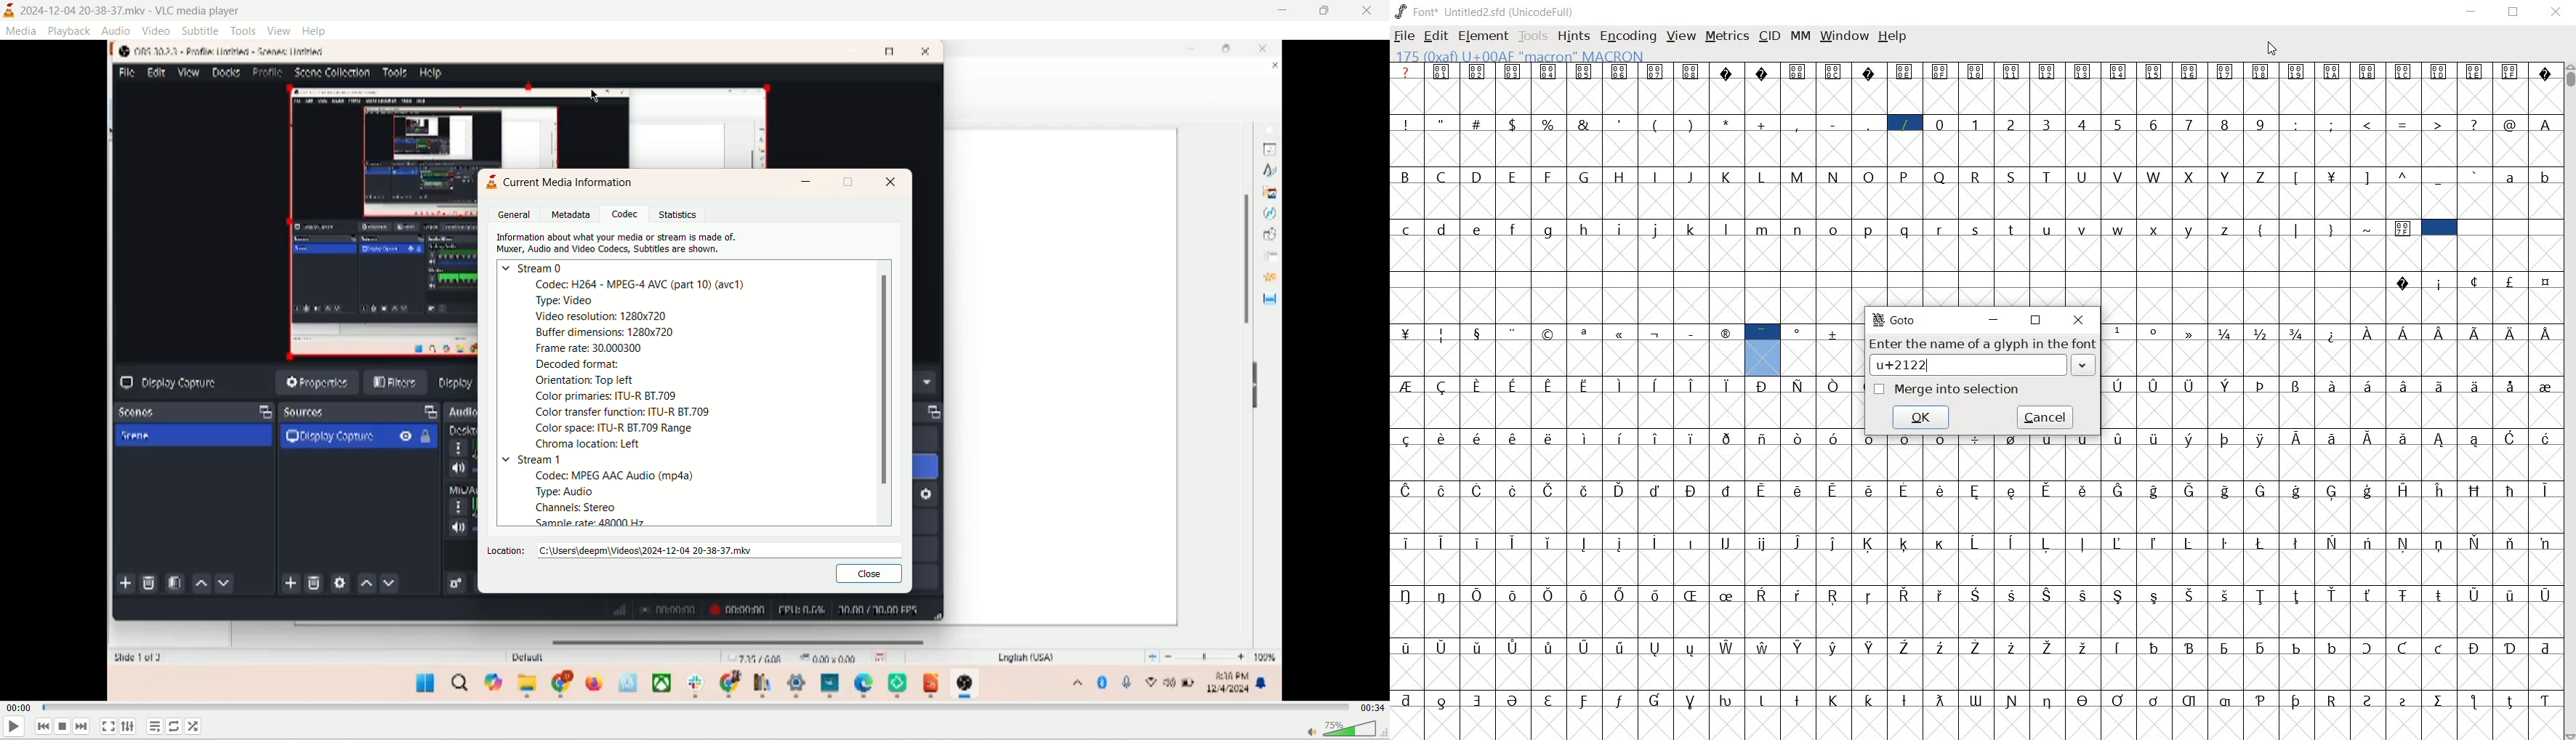 The height and width of the screenshot is (756, 2576). I want to click on symbols, so click(1973, 89).